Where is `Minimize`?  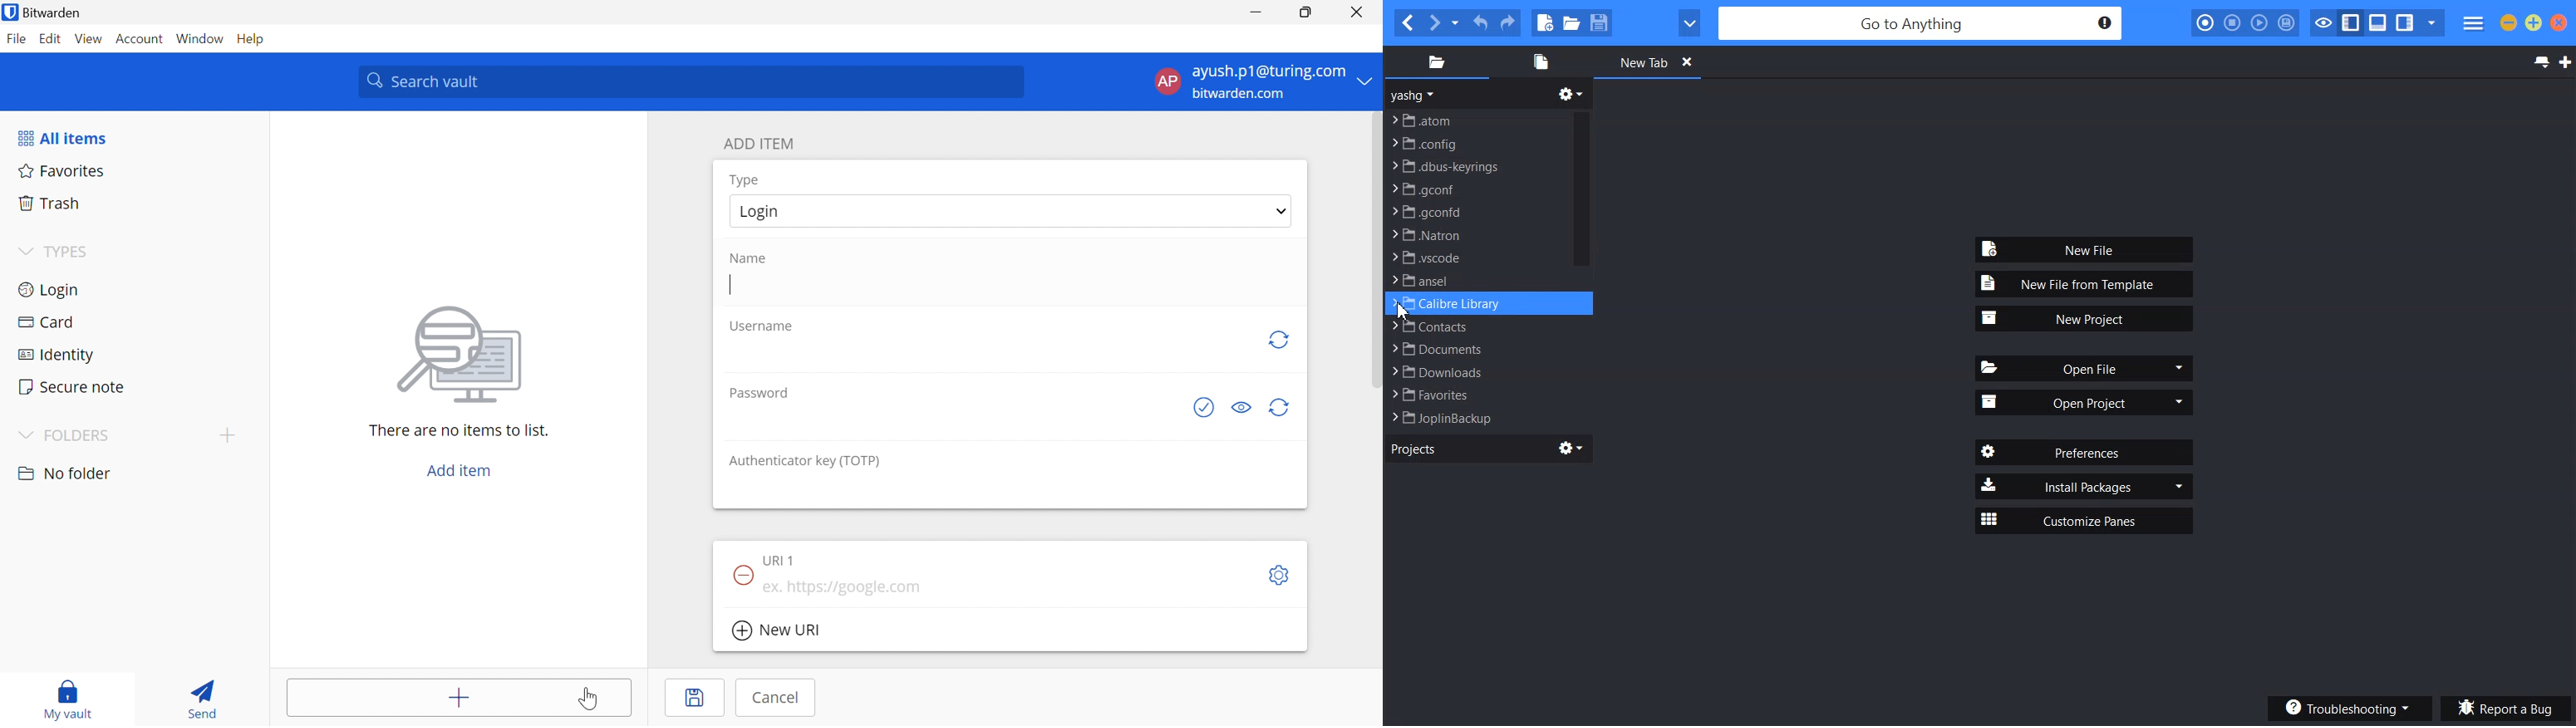 Minimize is located at coordinates (1256, 12).